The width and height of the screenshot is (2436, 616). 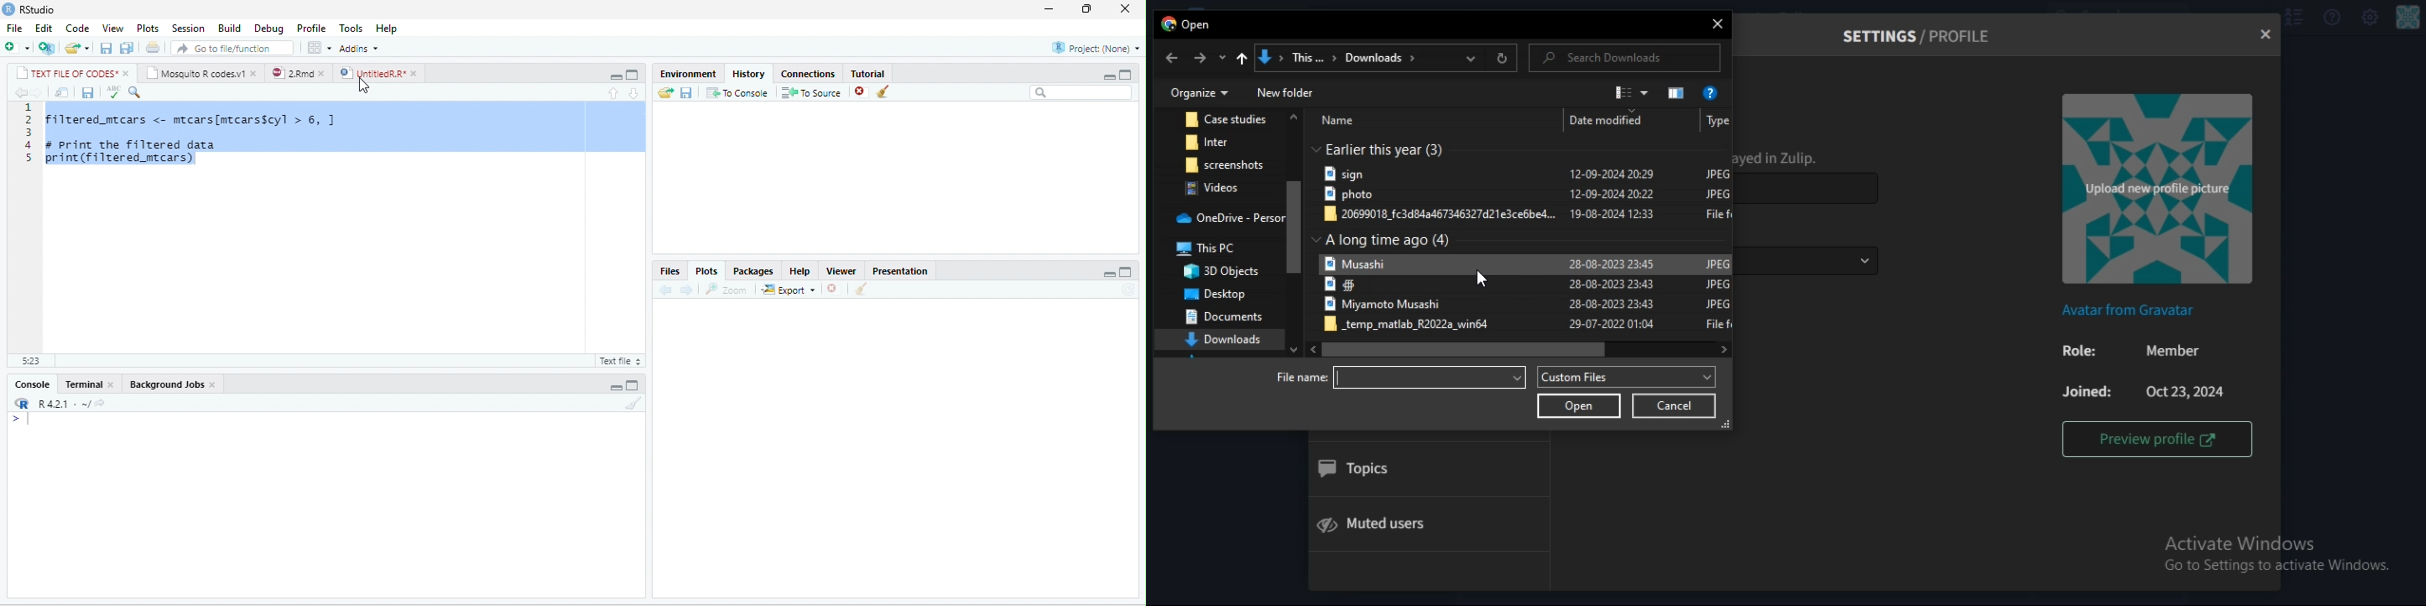 I want to click on Terminal, so click(x=81, y=384).